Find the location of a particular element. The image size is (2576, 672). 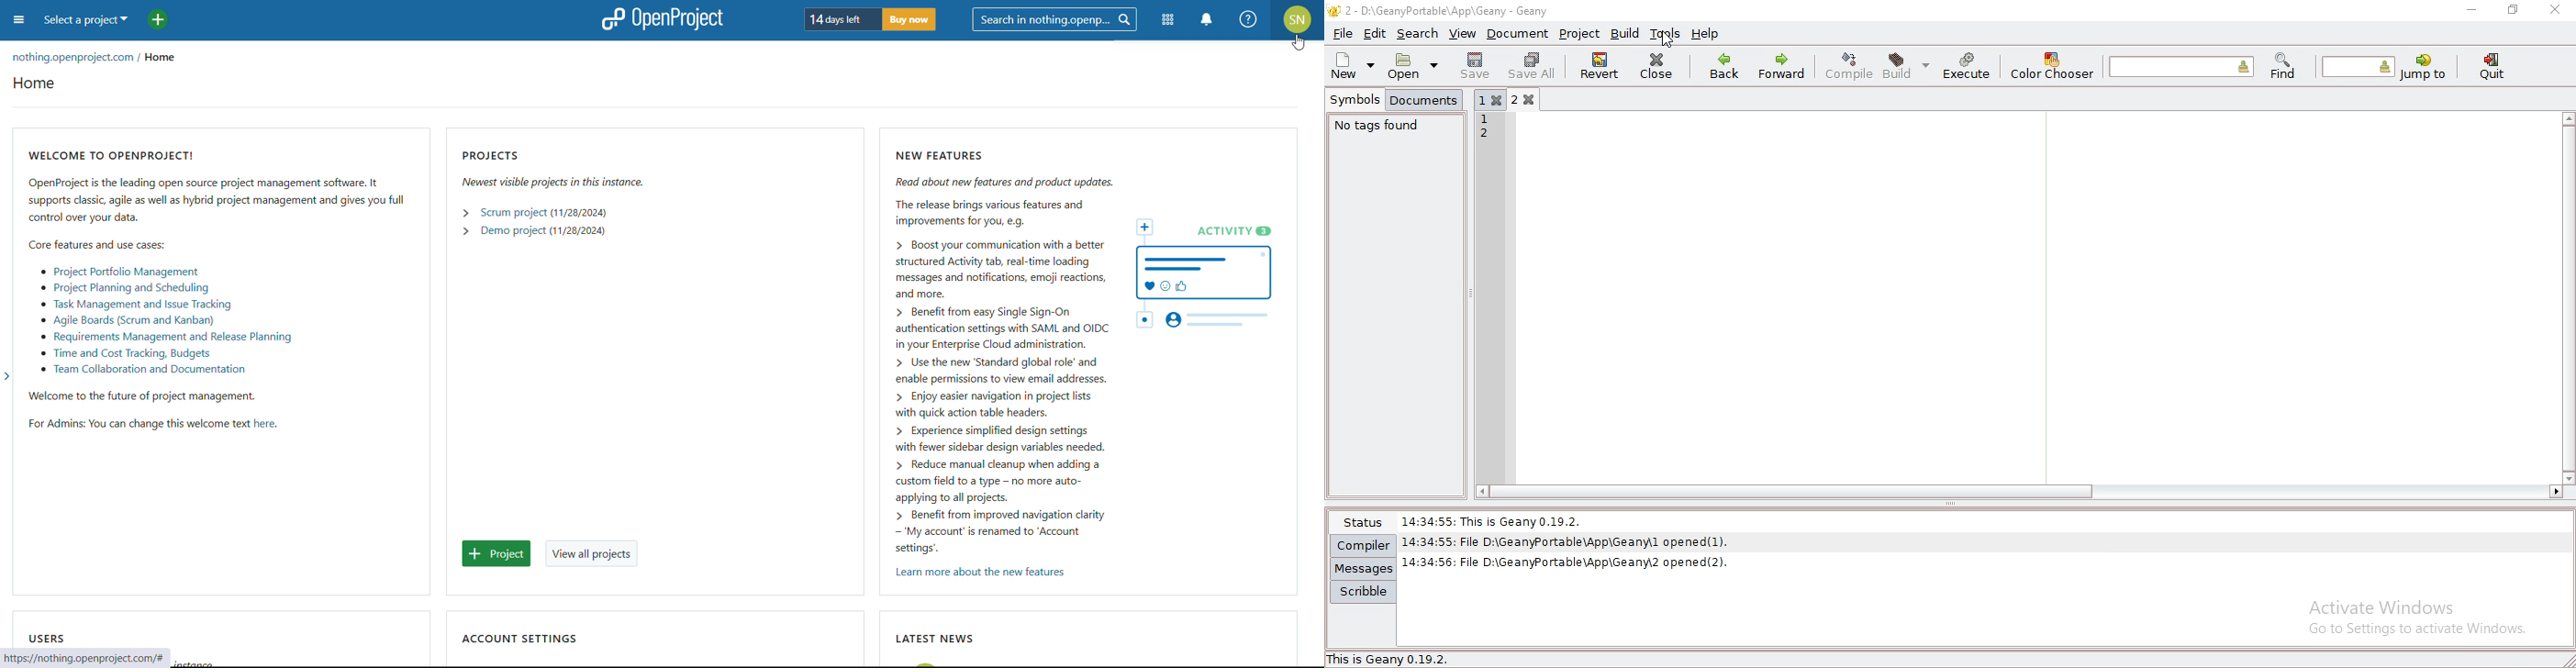

+ ACTIVITY 3 is located at coordinates (1212, 274).